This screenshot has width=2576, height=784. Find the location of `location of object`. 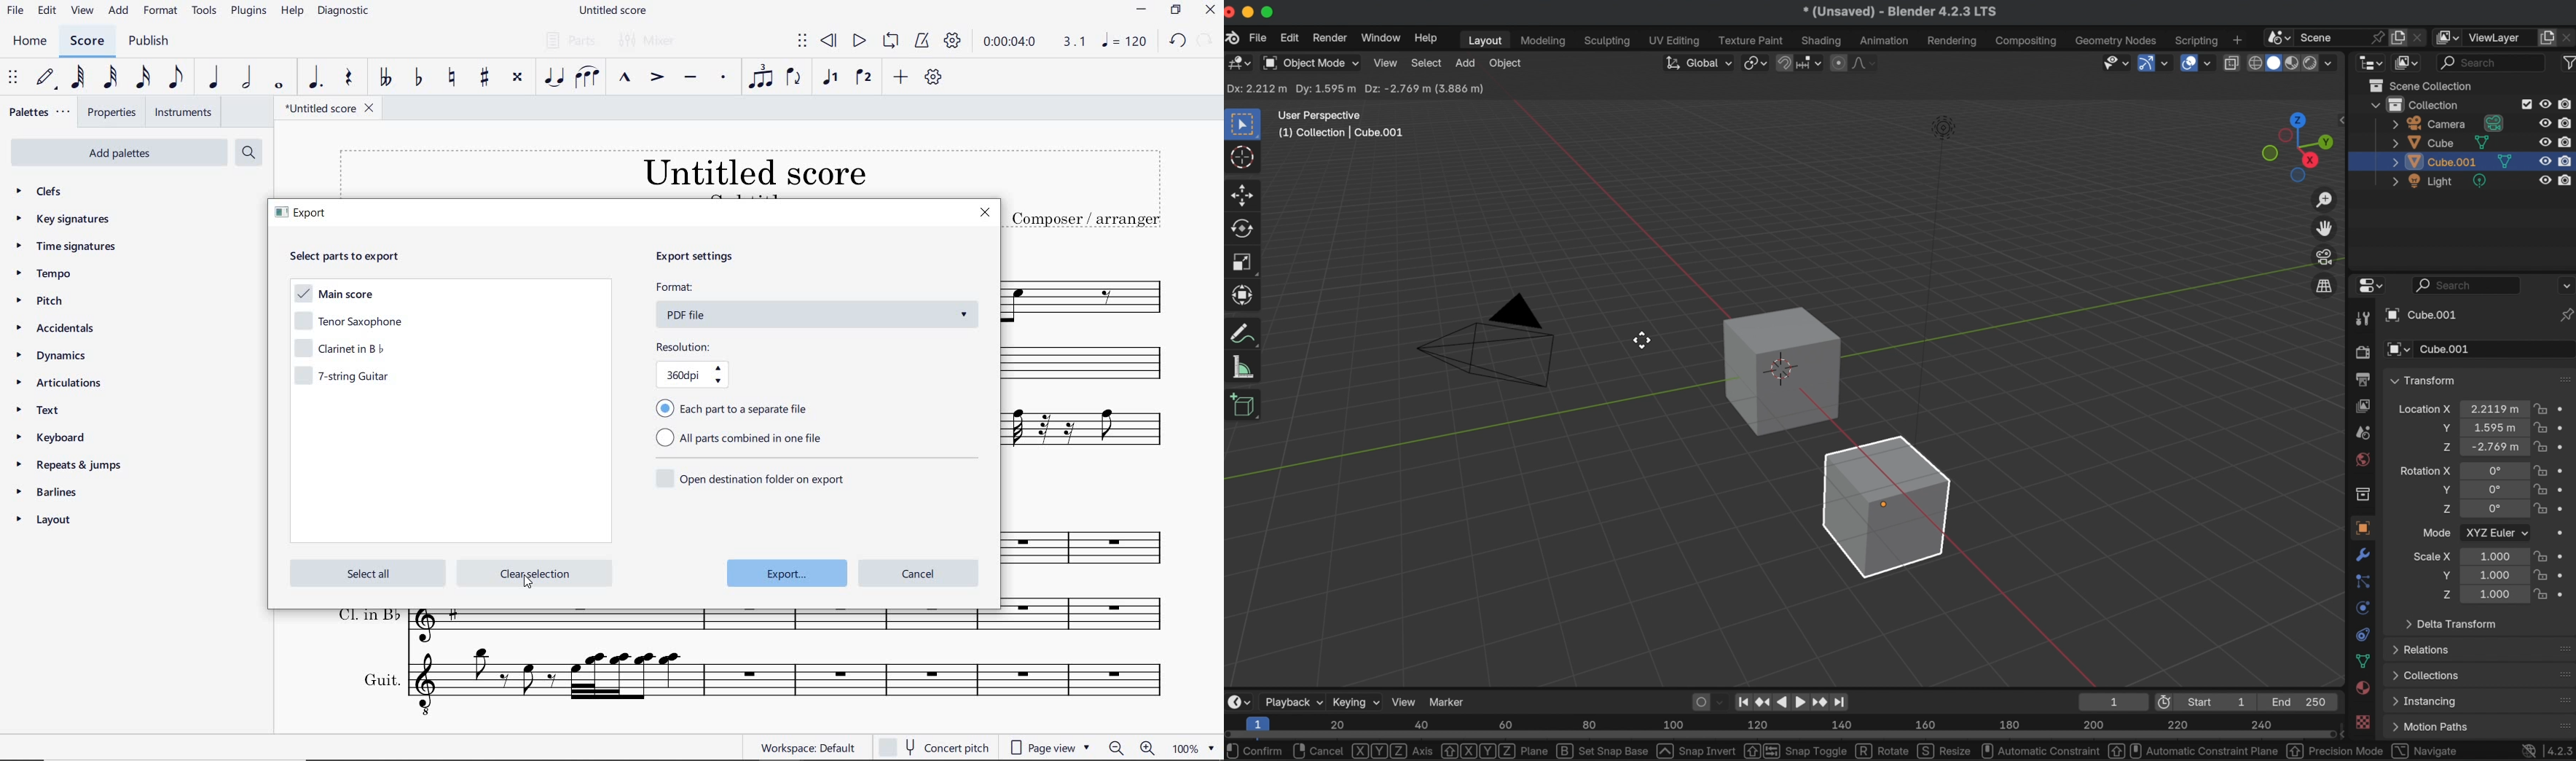

location of object is located at coordinates (2492, 426).